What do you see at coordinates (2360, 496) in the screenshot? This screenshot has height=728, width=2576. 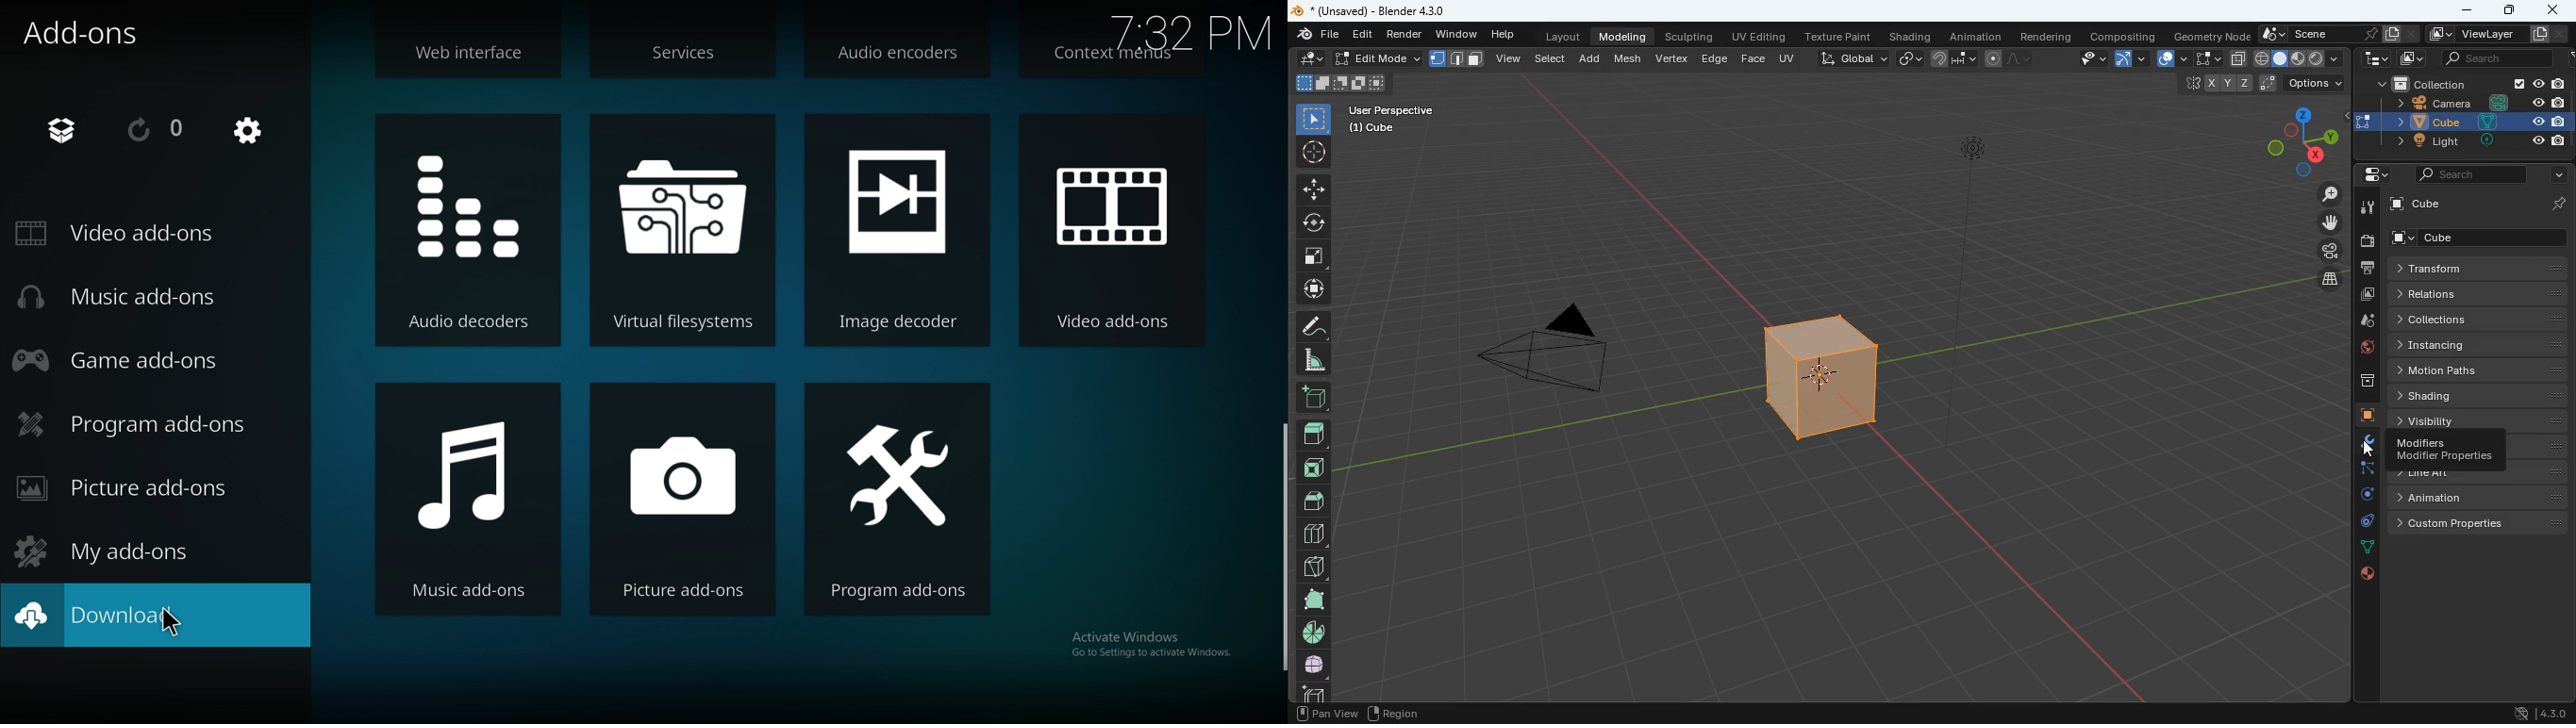 I see `rotation` at bounding box center [2360, 496].